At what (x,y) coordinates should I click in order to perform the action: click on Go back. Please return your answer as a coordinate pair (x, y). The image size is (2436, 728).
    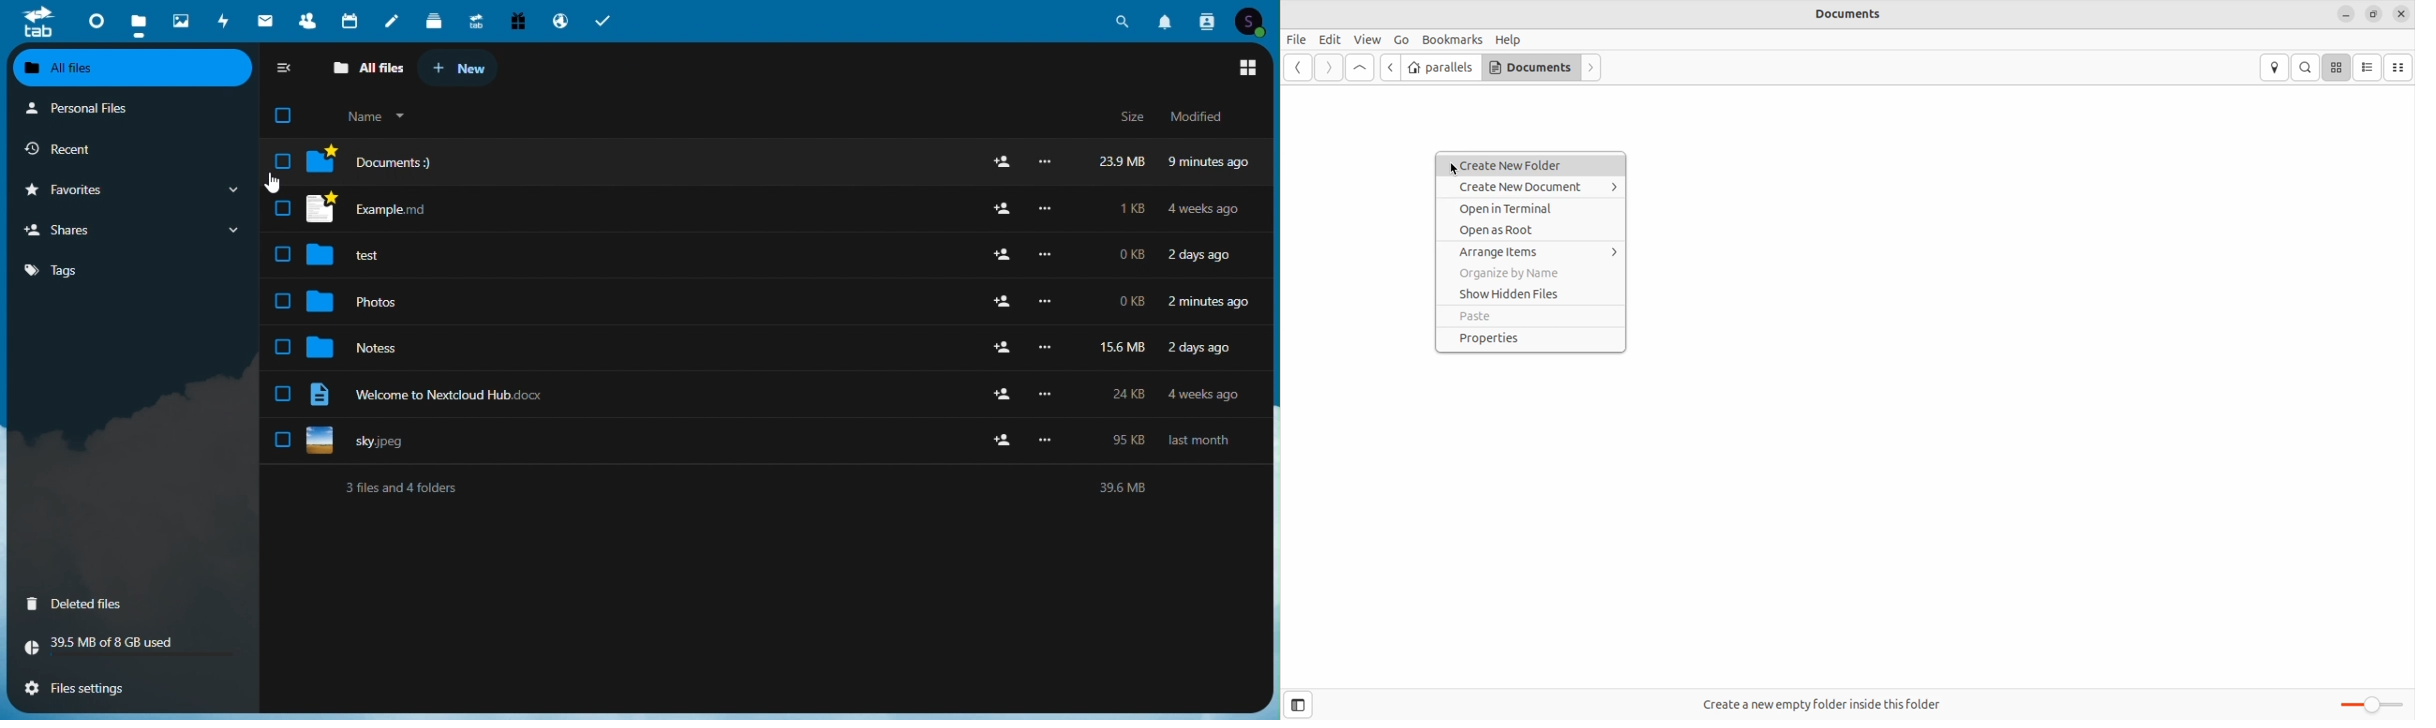
    Looking at the image, I should click on (1389, 67).